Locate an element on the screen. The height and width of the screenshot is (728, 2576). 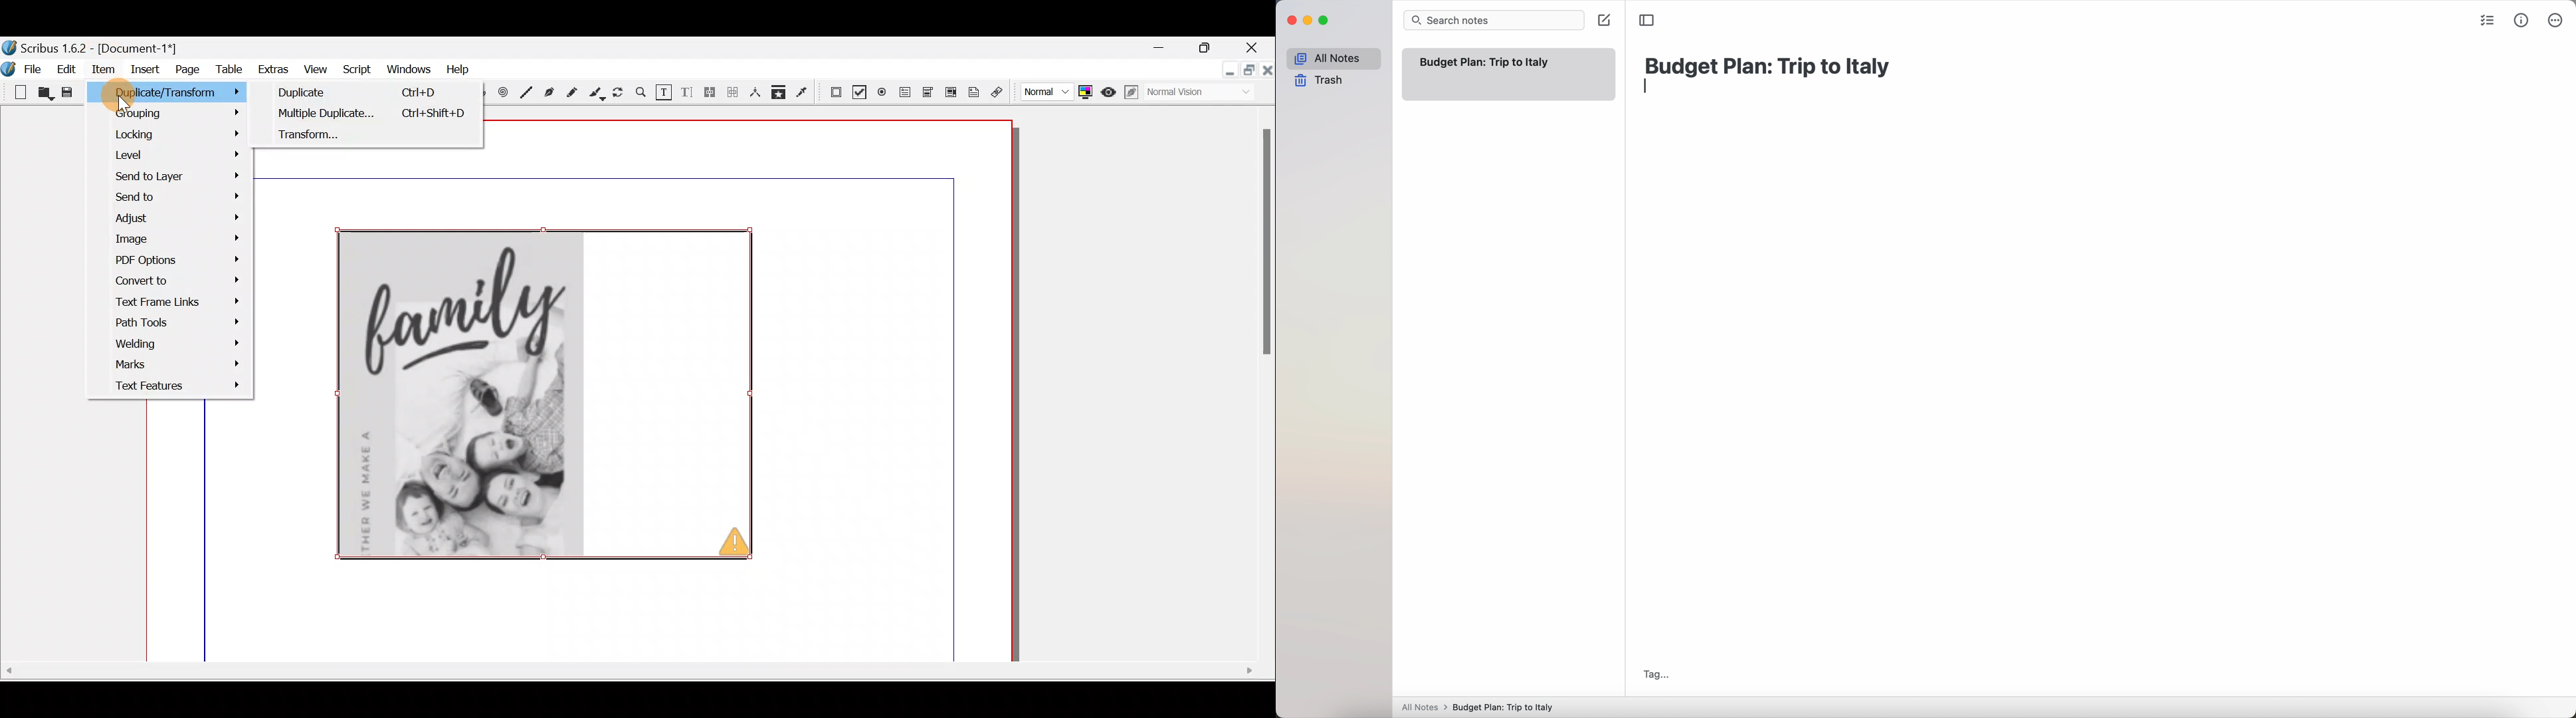
Duplicate/Transform is located at coordinates (194, 93).